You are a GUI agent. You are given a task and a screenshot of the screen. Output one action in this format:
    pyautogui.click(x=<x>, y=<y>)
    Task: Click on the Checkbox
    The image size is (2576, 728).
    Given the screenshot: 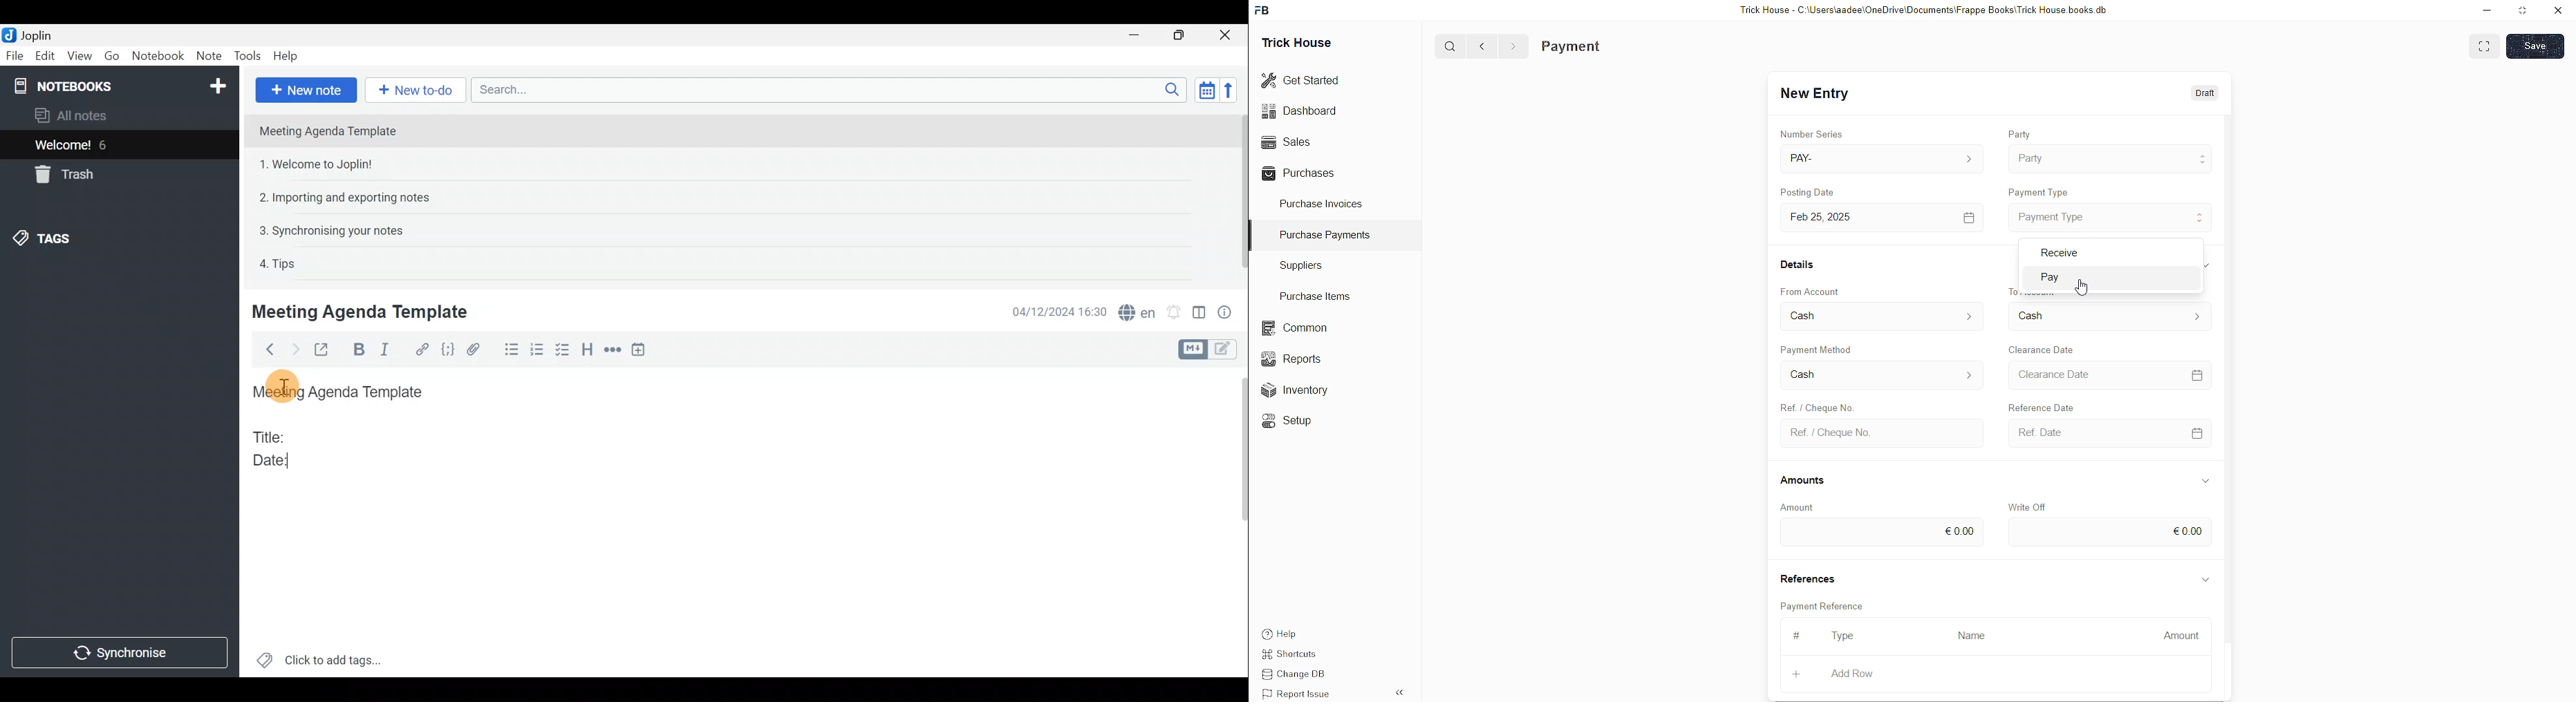 What is the action you would take?
    pyautogui.click(x=560, y=350)
    